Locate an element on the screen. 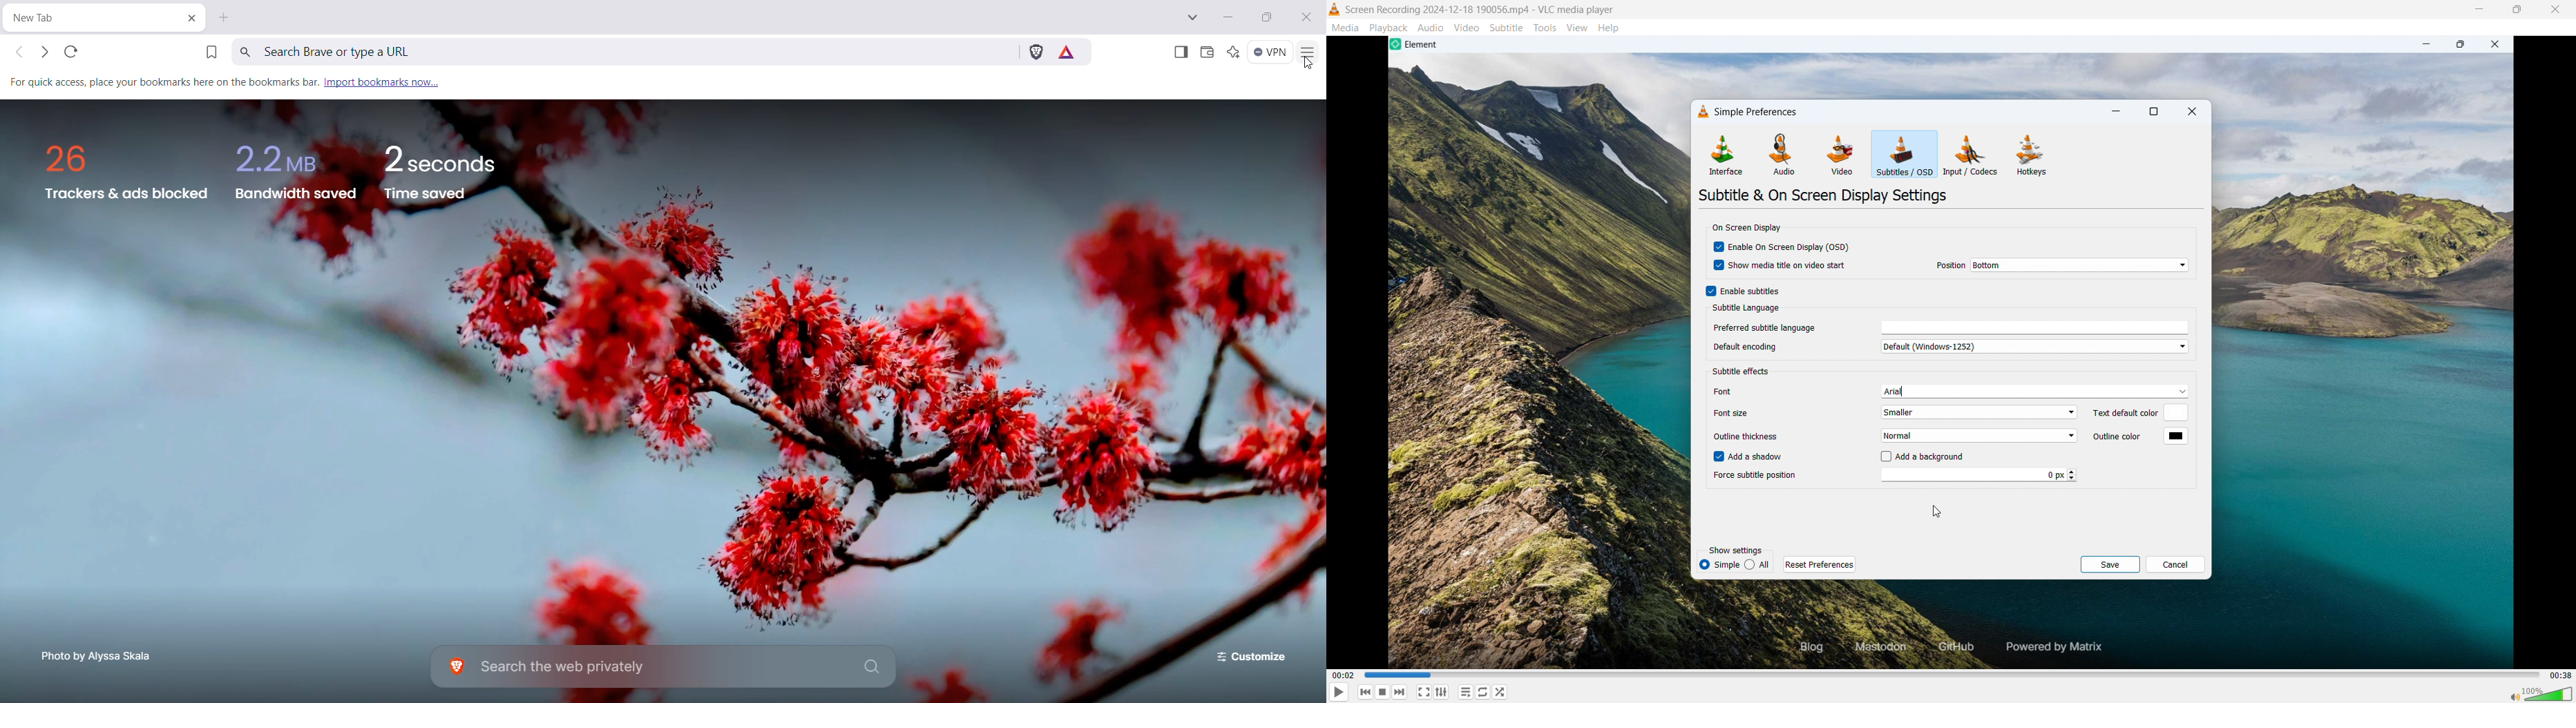 This screenshot has height=728, width=2576. subtitle is located at coordinates (1507, 27).